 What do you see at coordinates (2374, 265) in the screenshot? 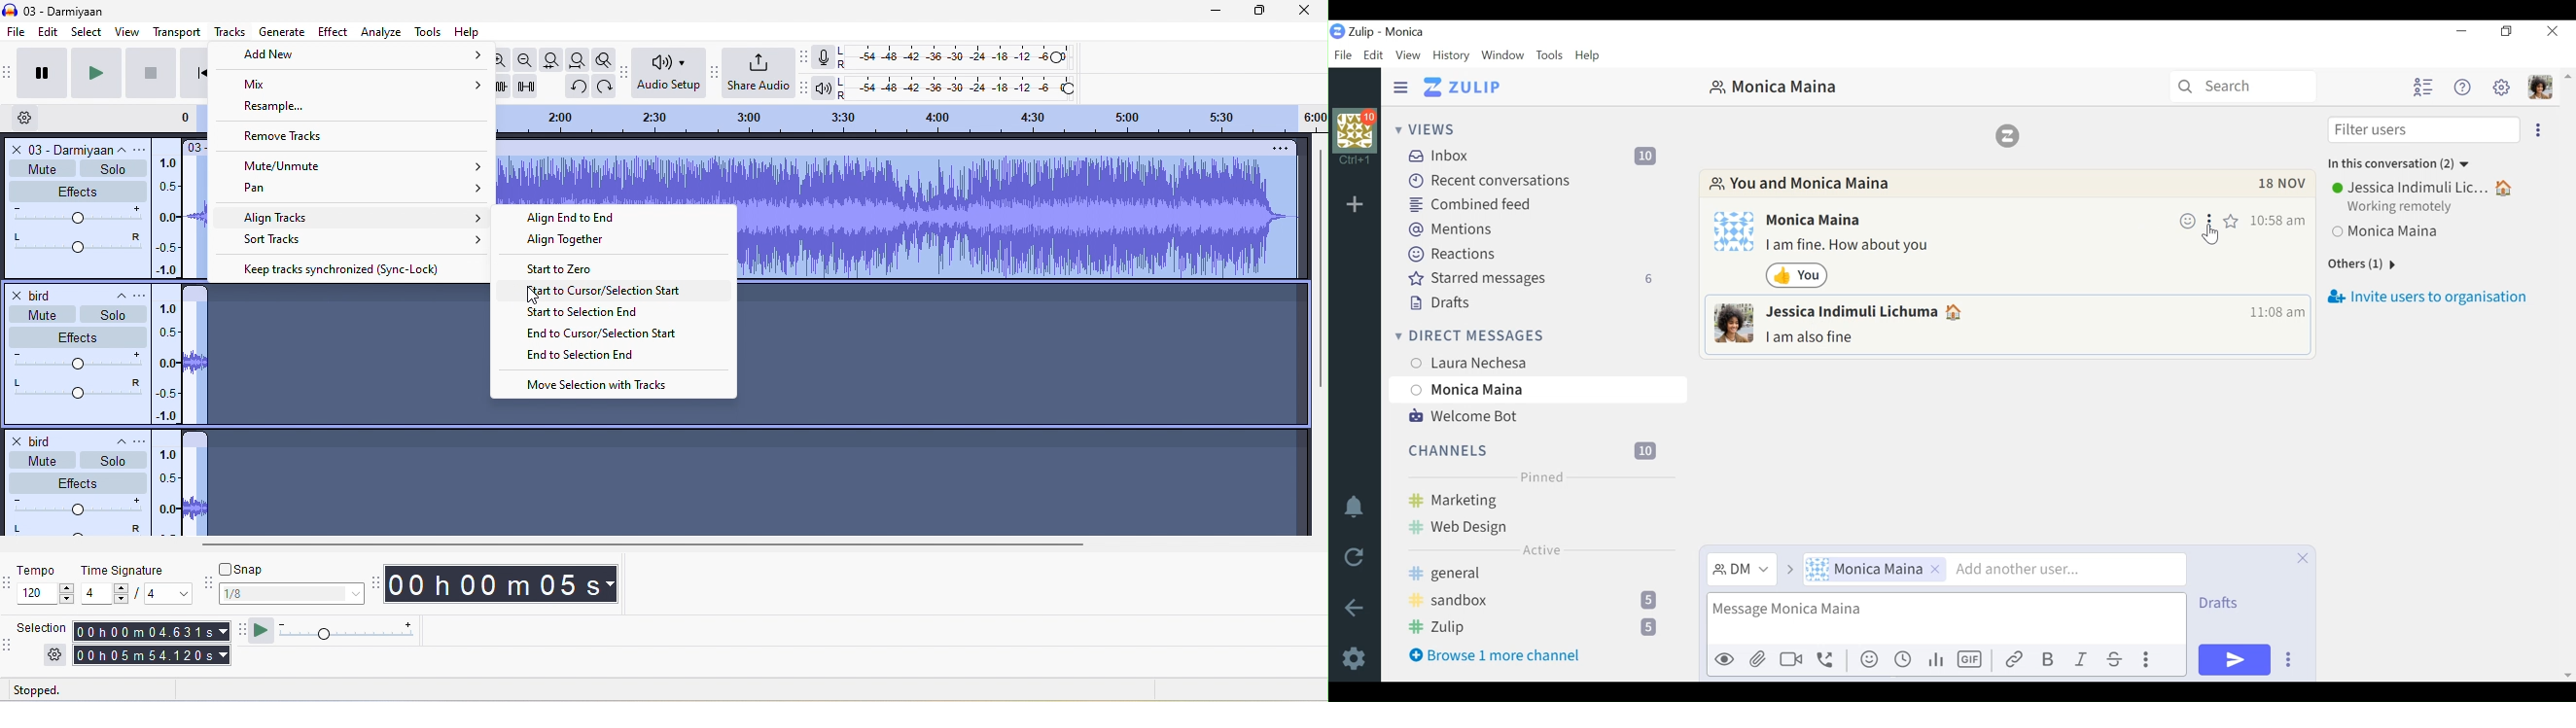
I see `Others (1)` at bounding box center [2374, 265].